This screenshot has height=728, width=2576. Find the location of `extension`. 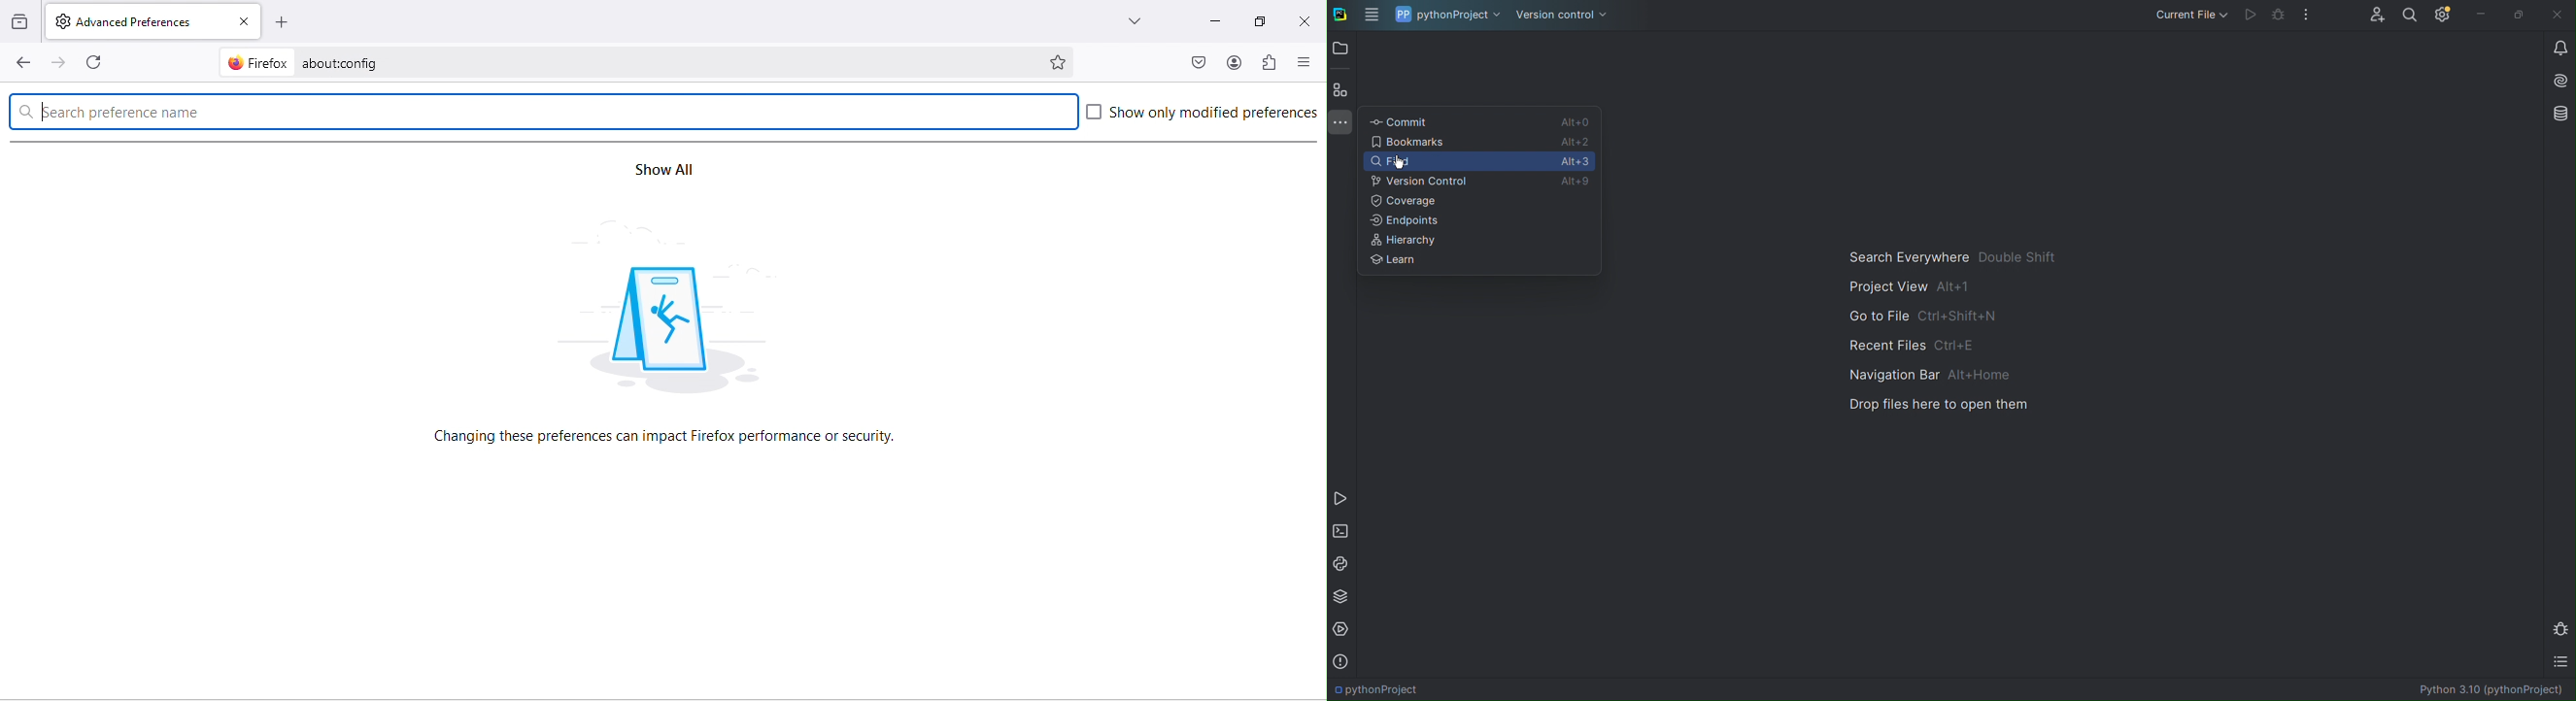

extension is located at coordinates (1271, 63).